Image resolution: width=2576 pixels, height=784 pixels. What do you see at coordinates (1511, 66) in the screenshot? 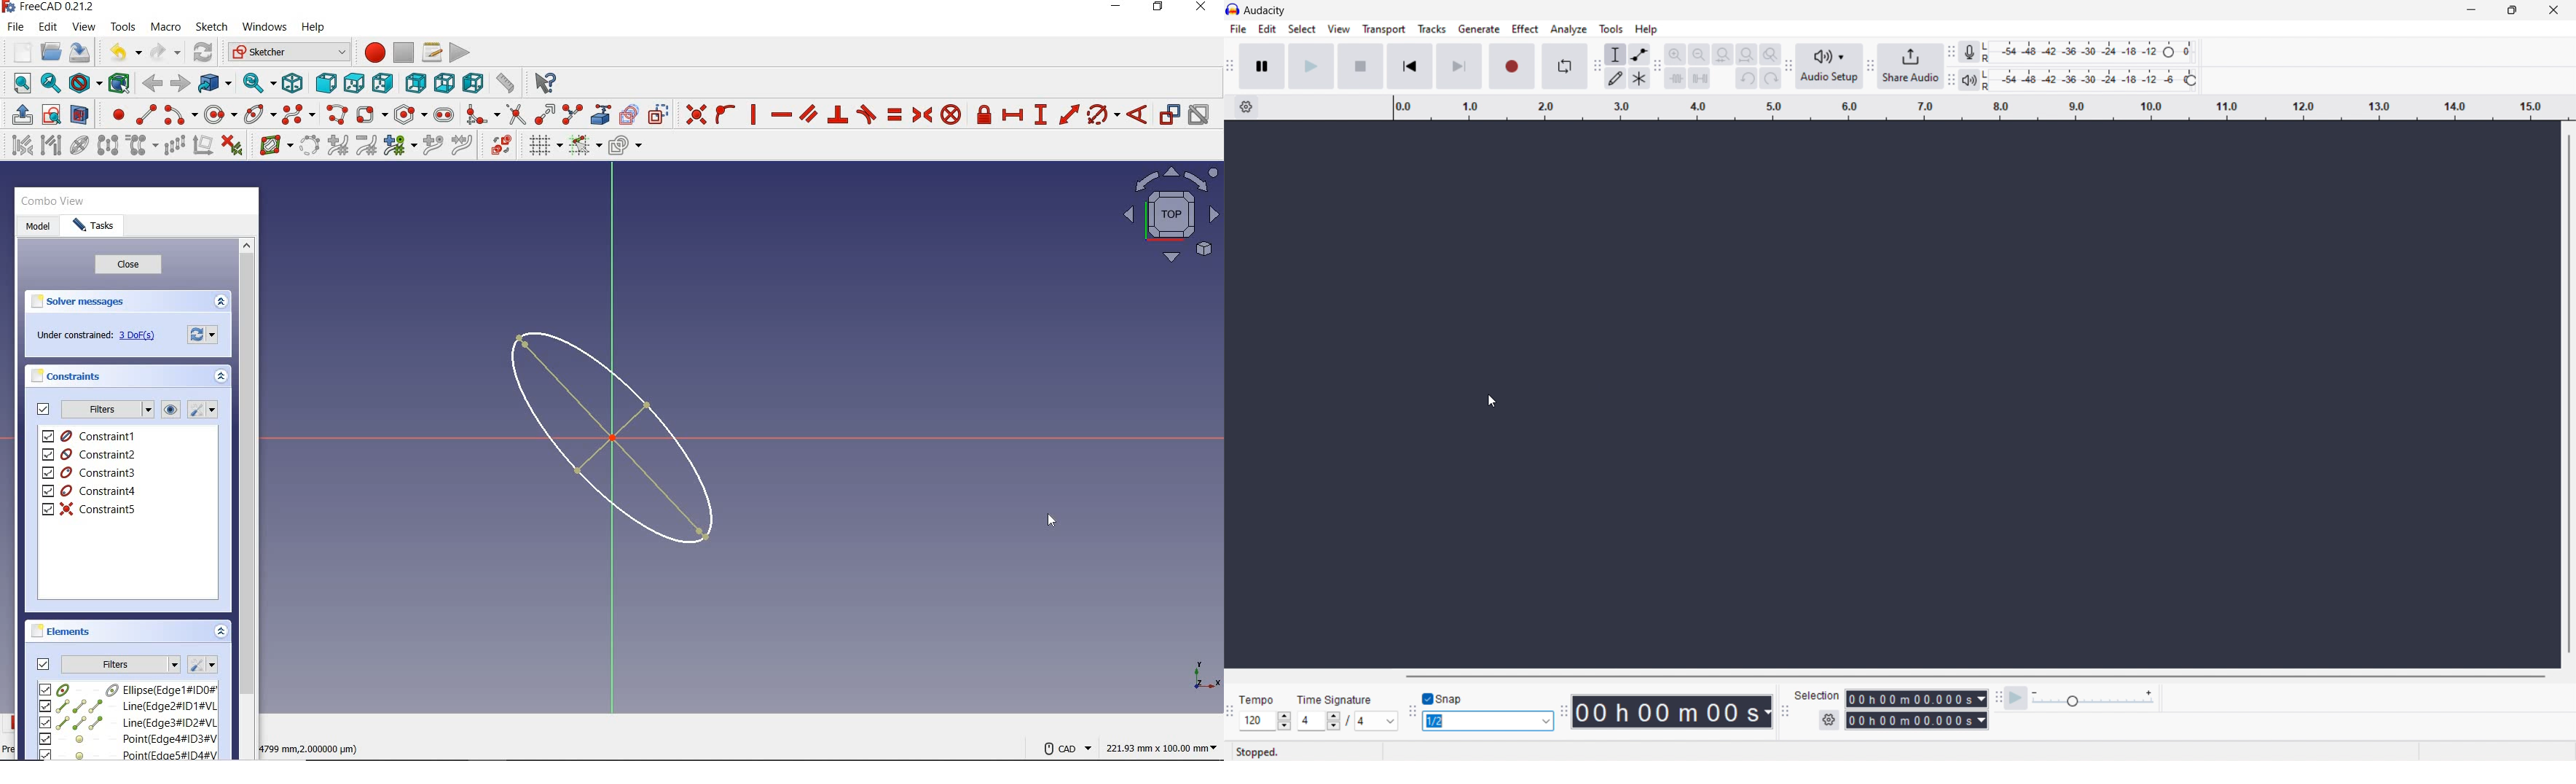
I see `record` at bounding box center [1511, 66].